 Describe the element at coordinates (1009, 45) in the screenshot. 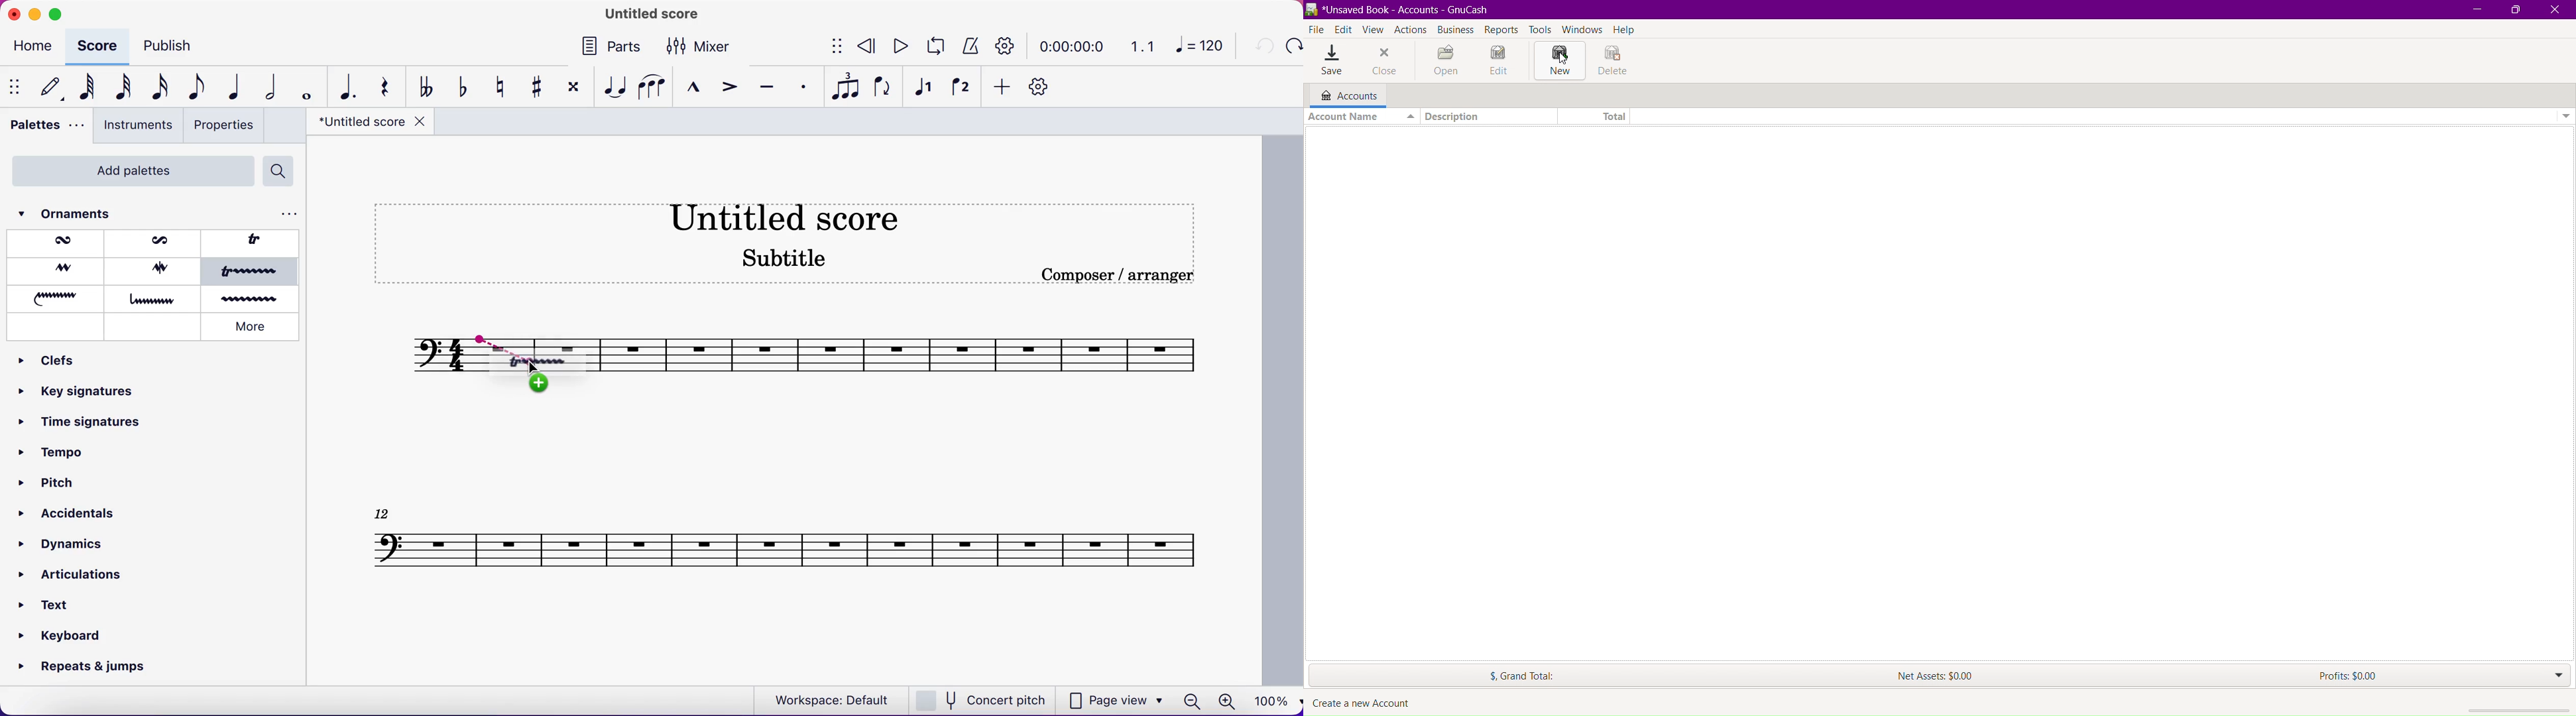

I see `playback settings` at that location.